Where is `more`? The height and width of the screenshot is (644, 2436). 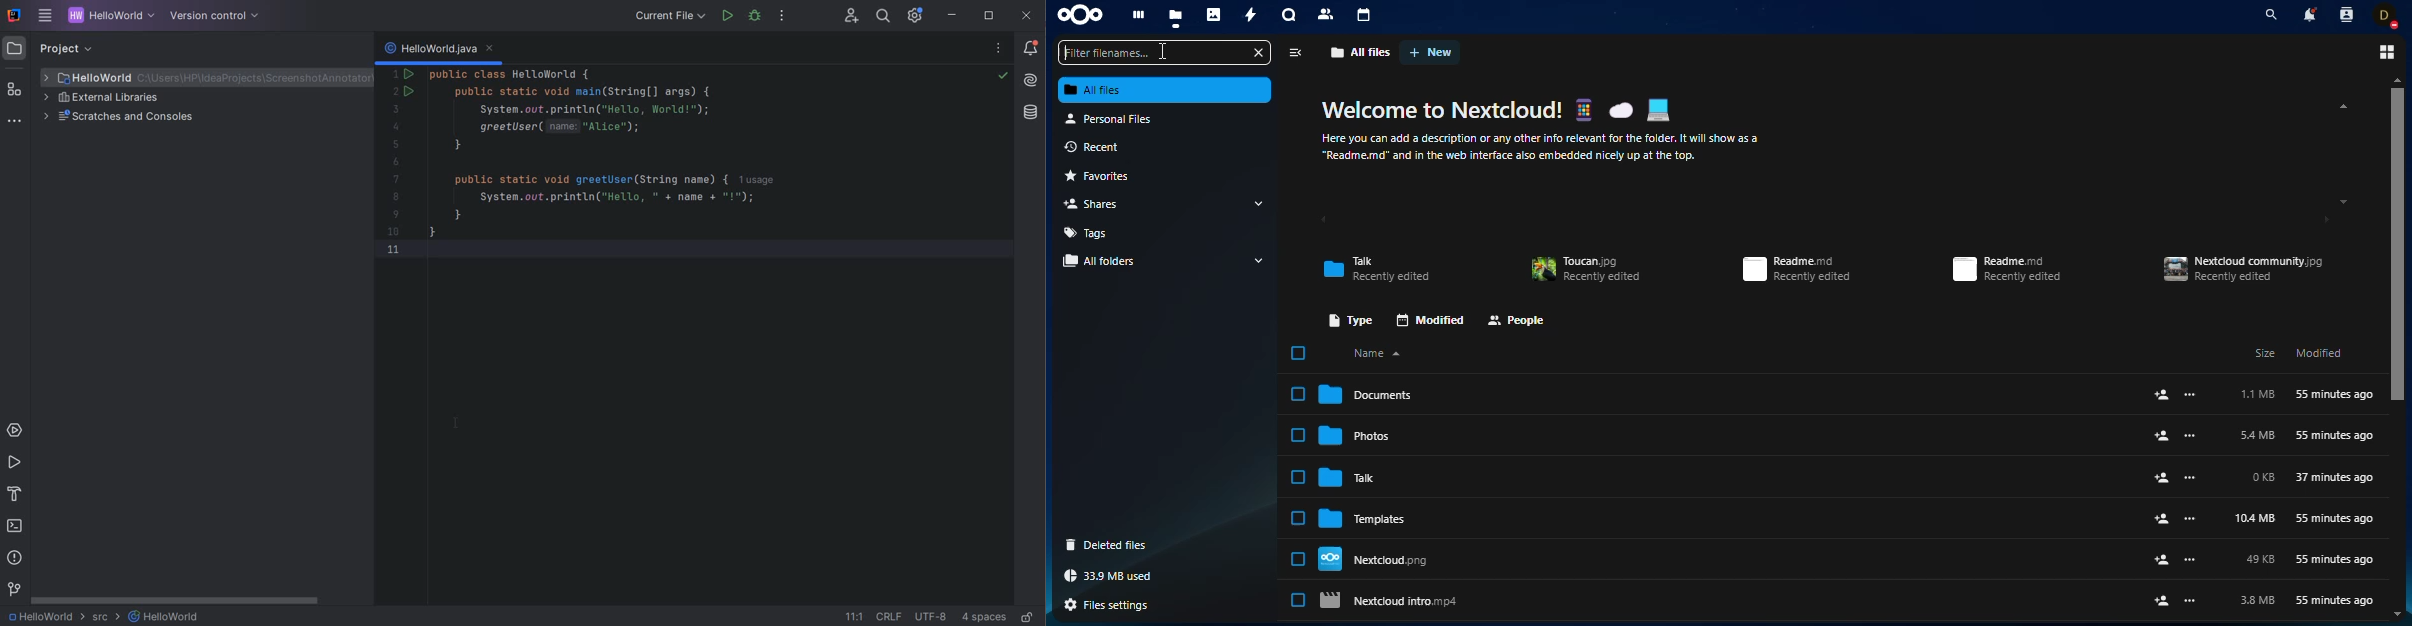 more is located at coordinates (2190, 519).